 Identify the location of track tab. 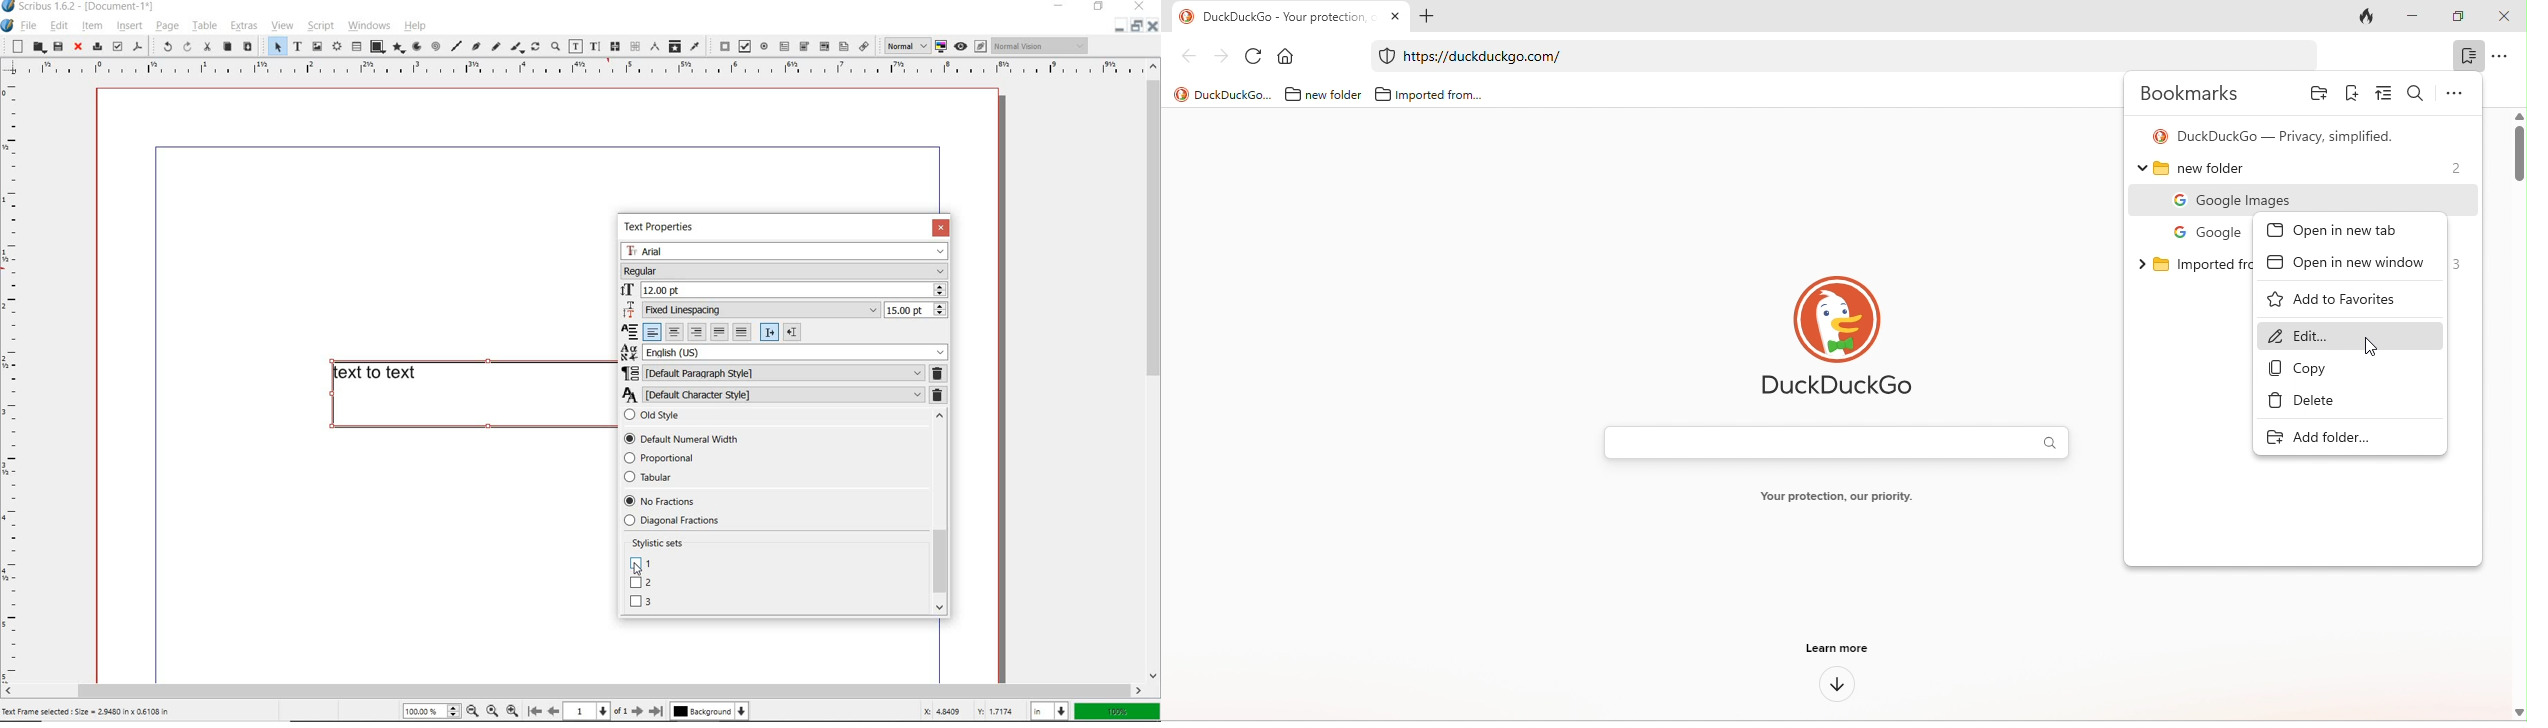
(2372, 15).